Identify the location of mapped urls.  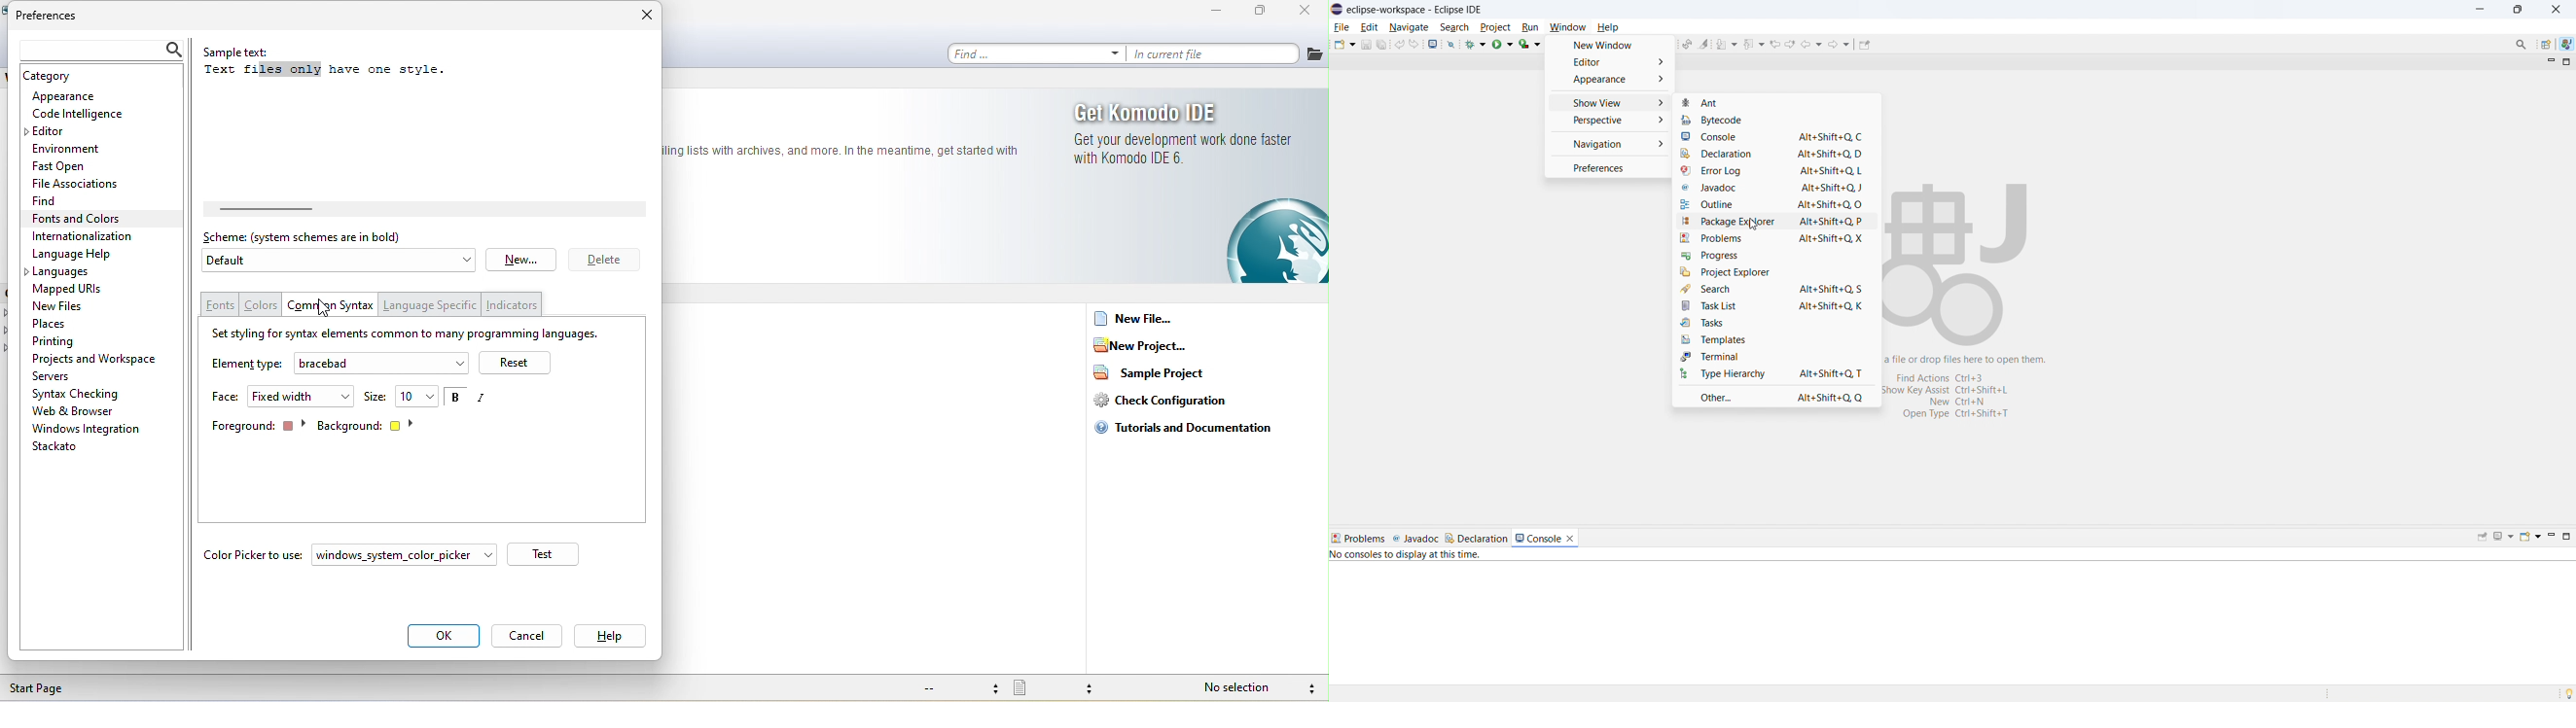
(74, 290).